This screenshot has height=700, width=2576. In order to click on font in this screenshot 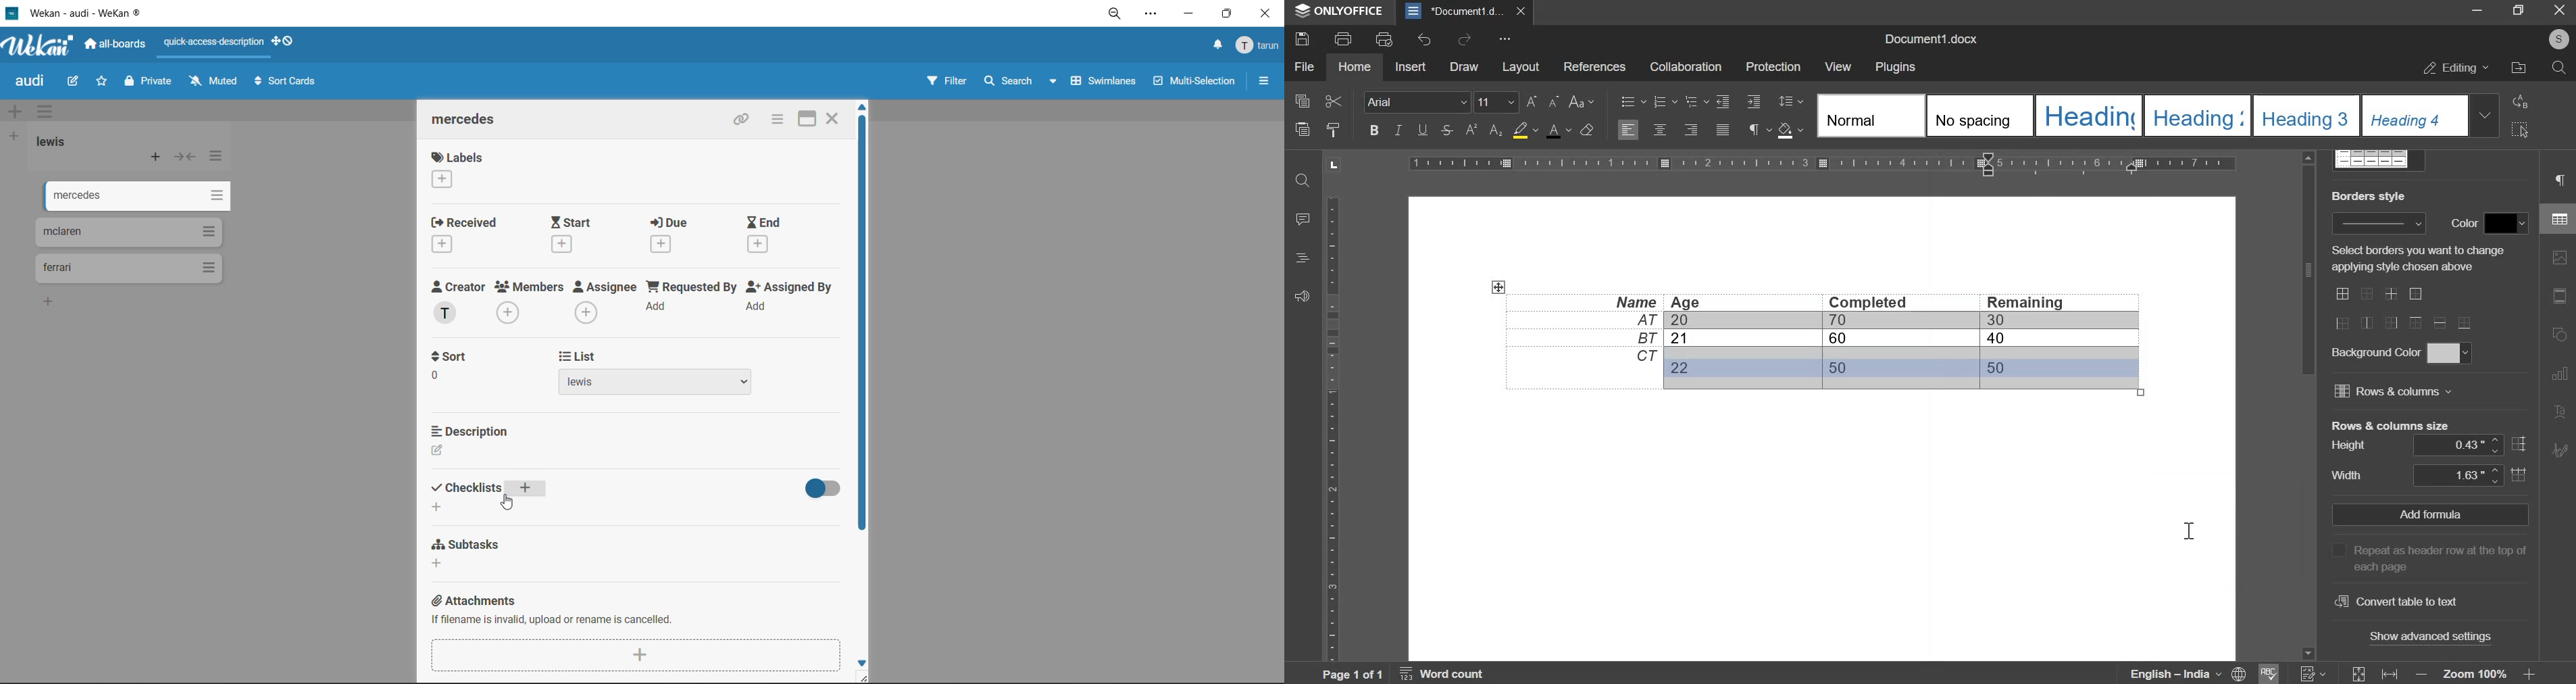, I will do `click(1417, 101)`.